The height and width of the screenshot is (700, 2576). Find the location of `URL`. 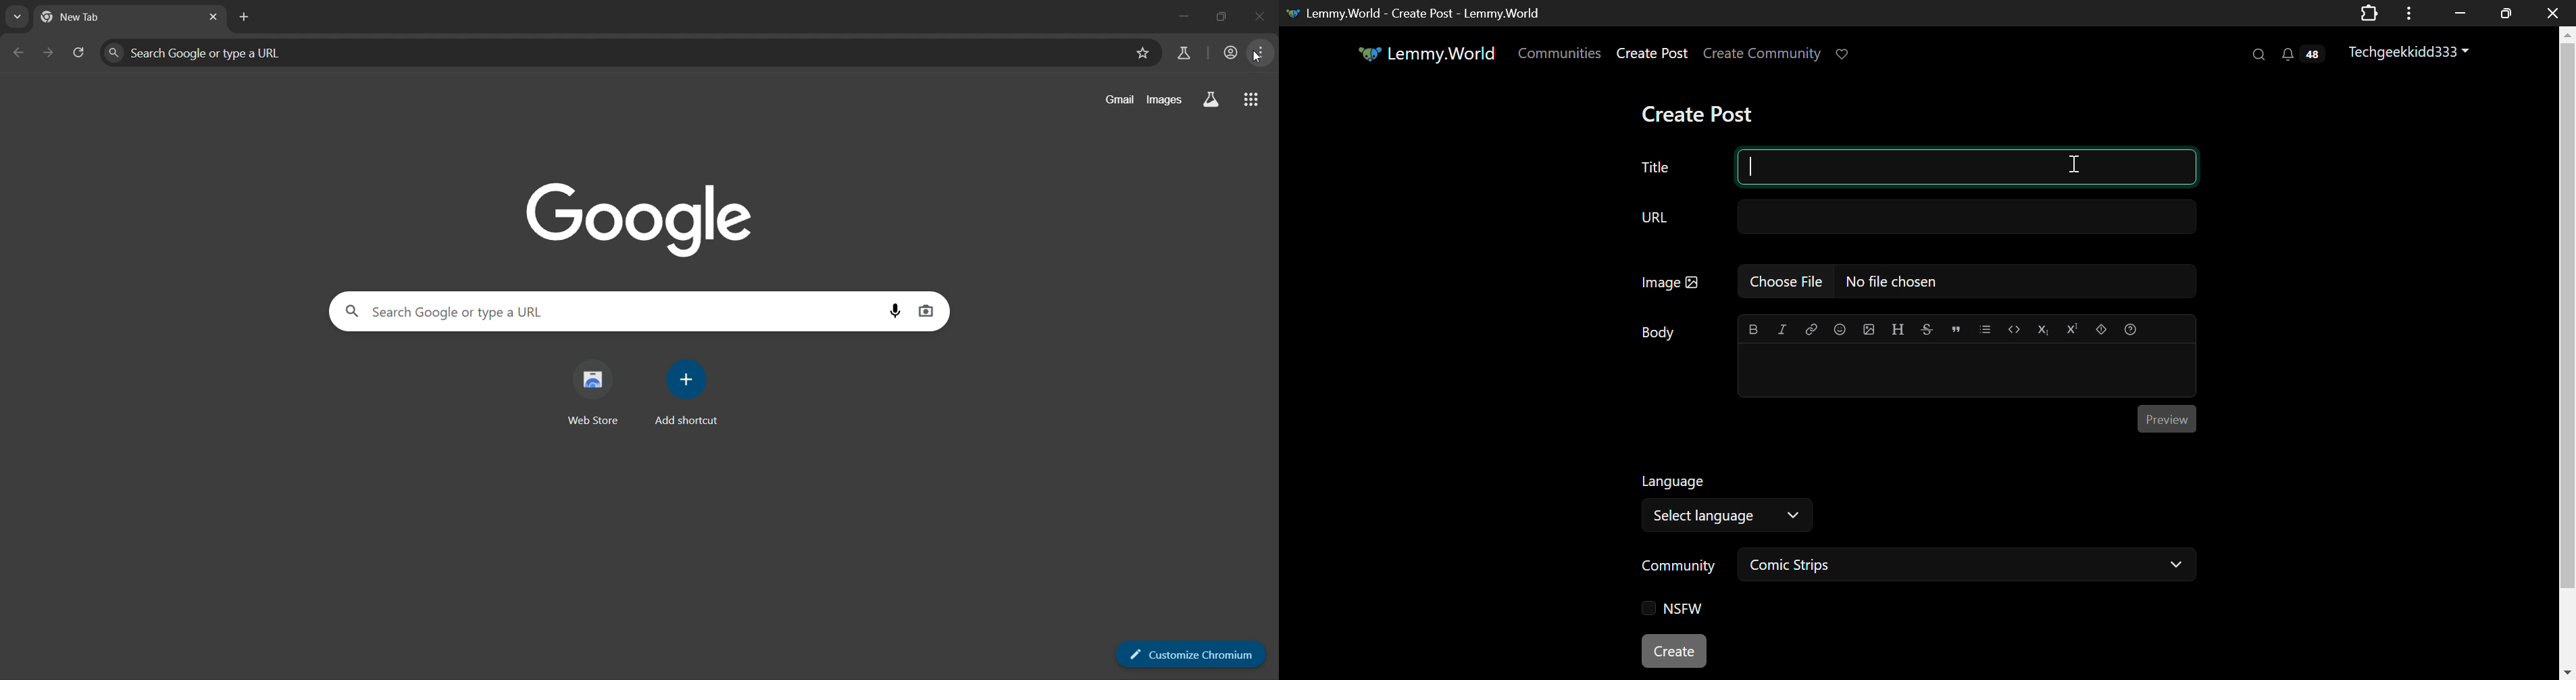

URL is located at coordinates (1916, 220).